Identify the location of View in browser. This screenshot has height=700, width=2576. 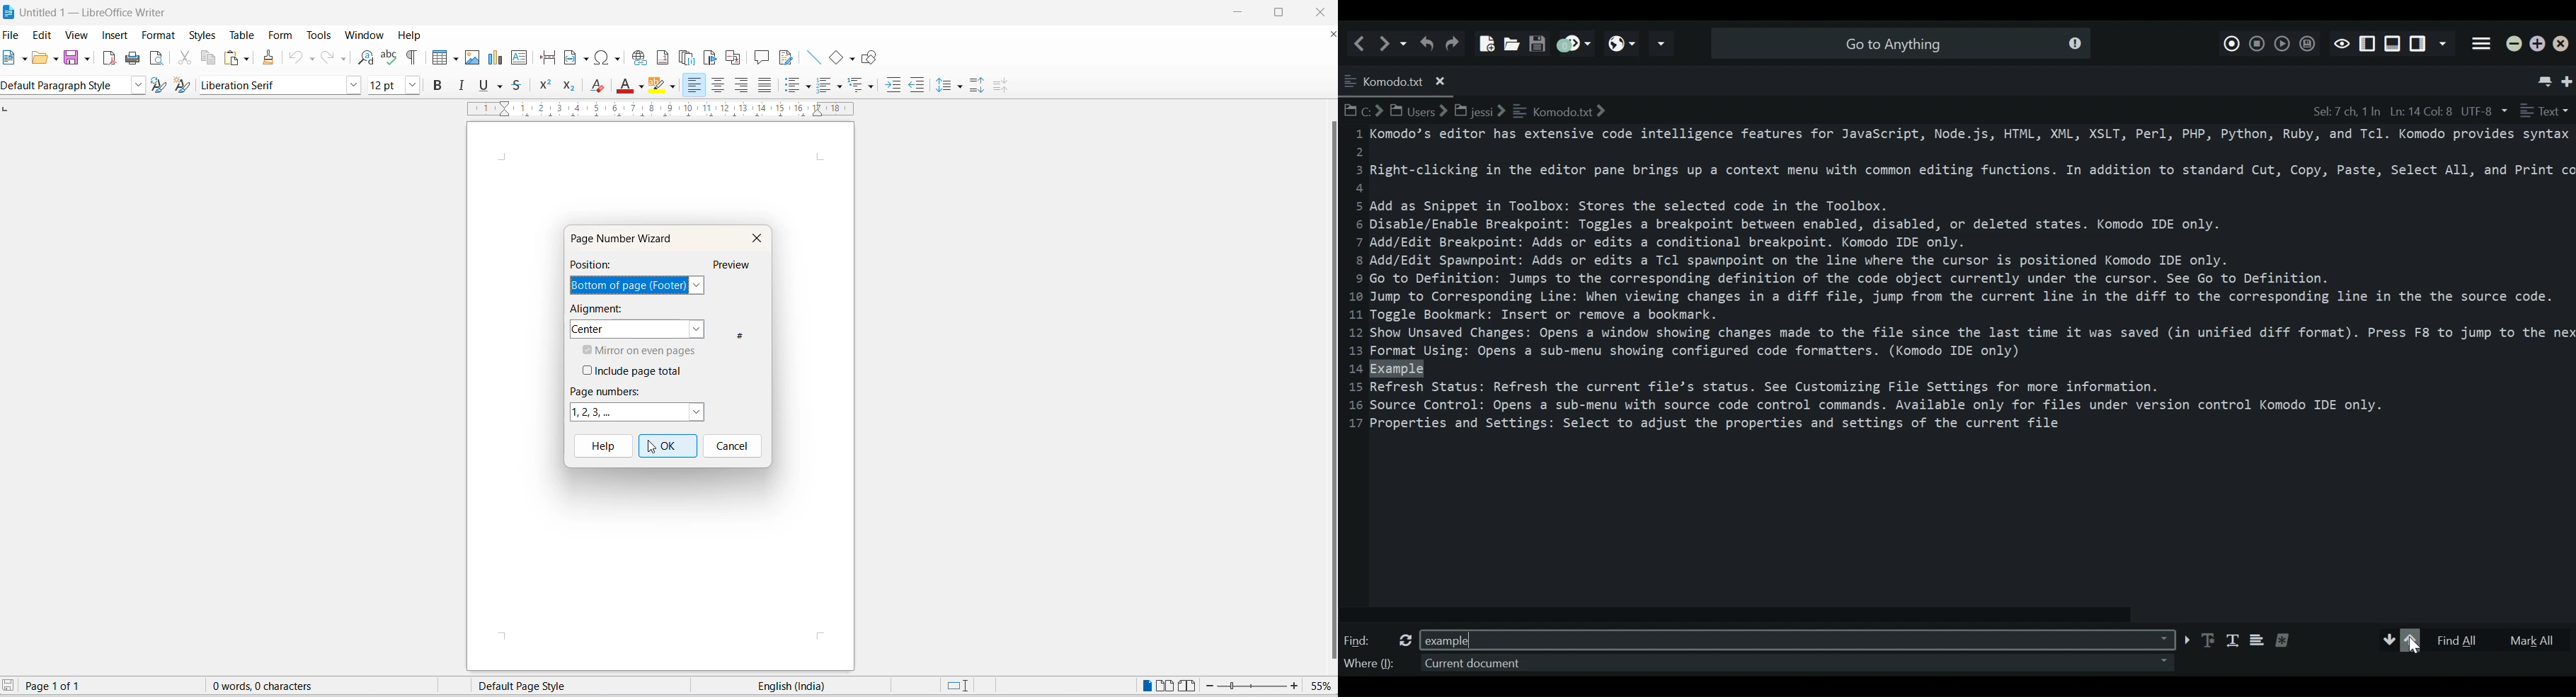
(1622, 43).